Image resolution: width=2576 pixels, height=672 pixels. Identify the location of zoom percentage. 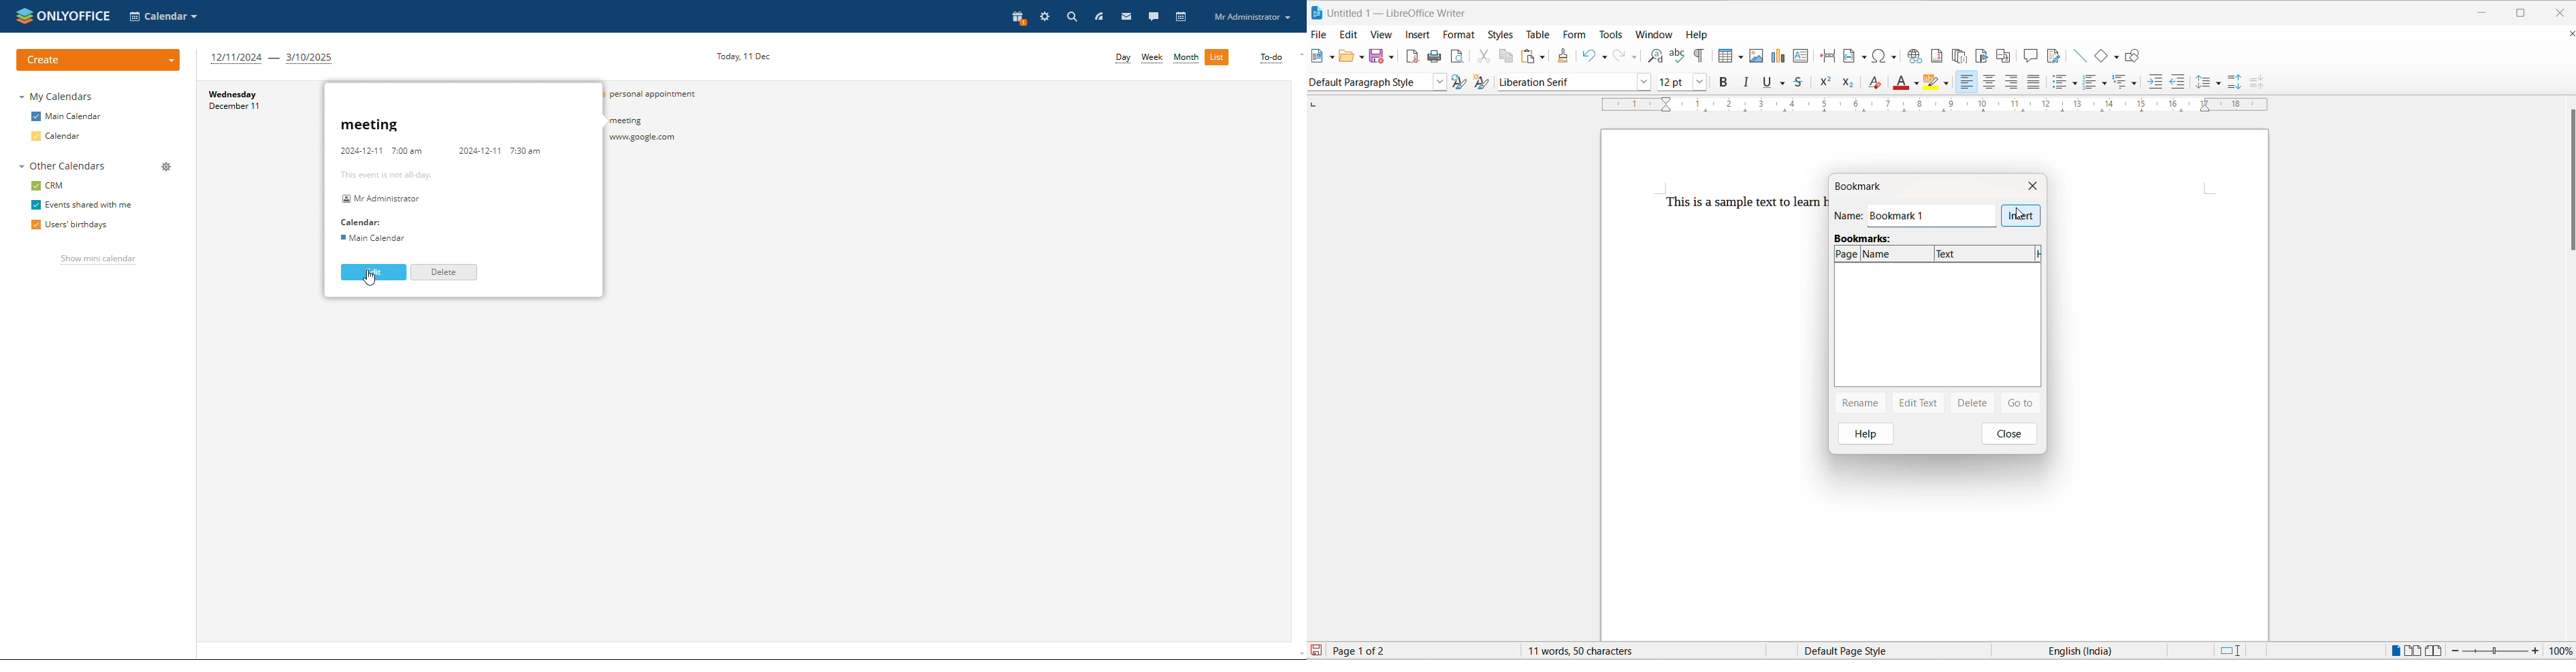
(2563, 650).